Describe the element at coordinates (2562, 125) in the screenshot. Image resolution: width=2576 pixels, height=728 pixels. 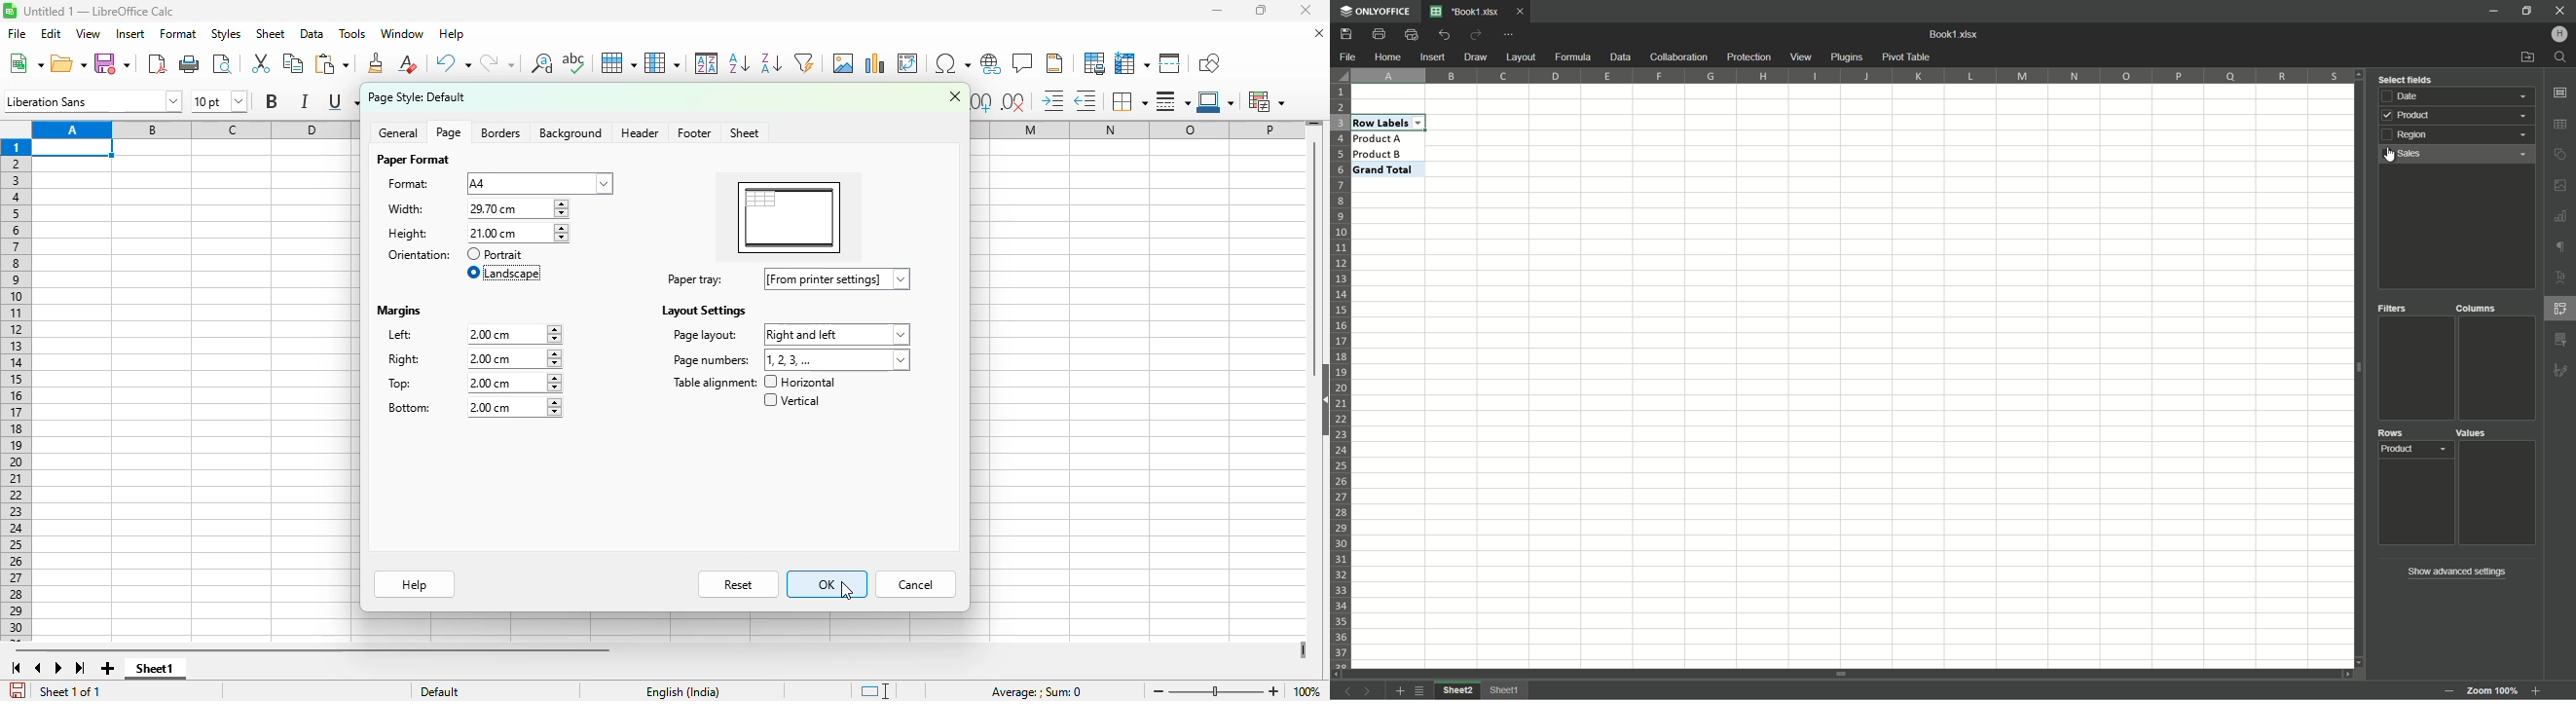
I see `insert table` at that location.